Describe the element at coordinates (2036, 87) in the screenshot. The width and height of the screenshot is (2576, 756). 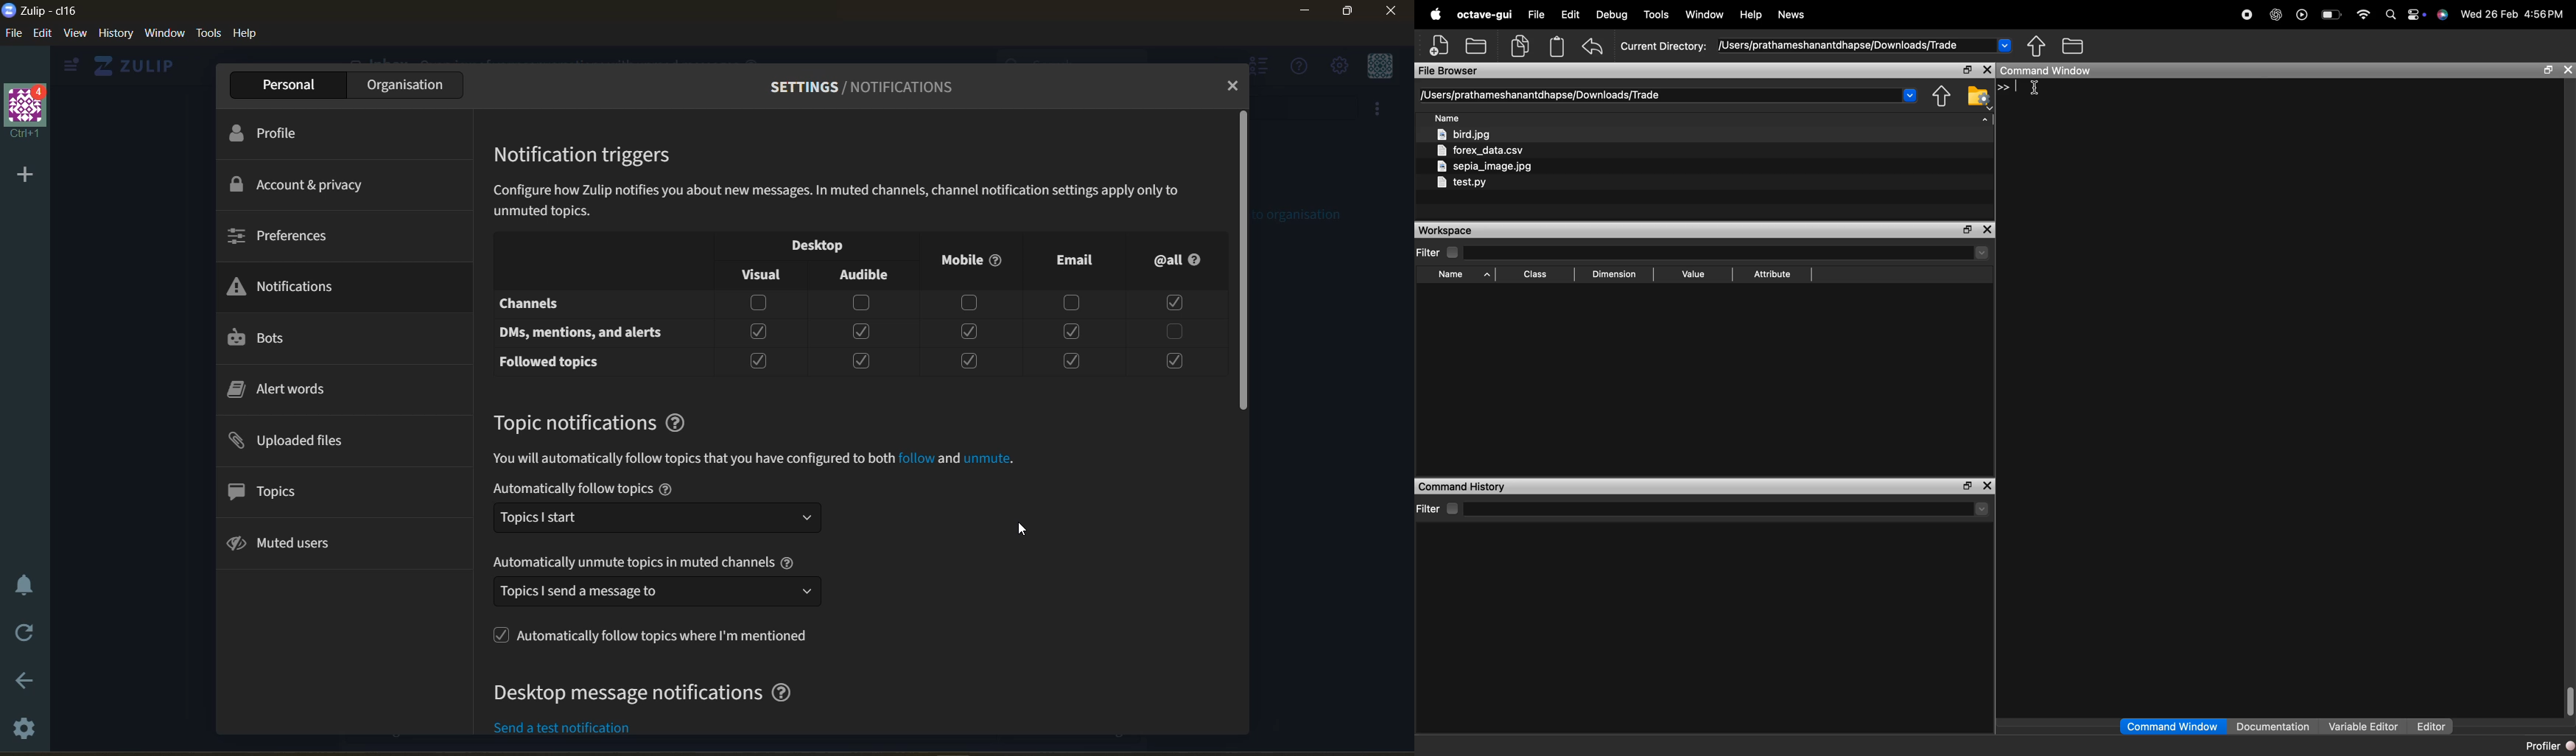
I see `cursor` at that location.